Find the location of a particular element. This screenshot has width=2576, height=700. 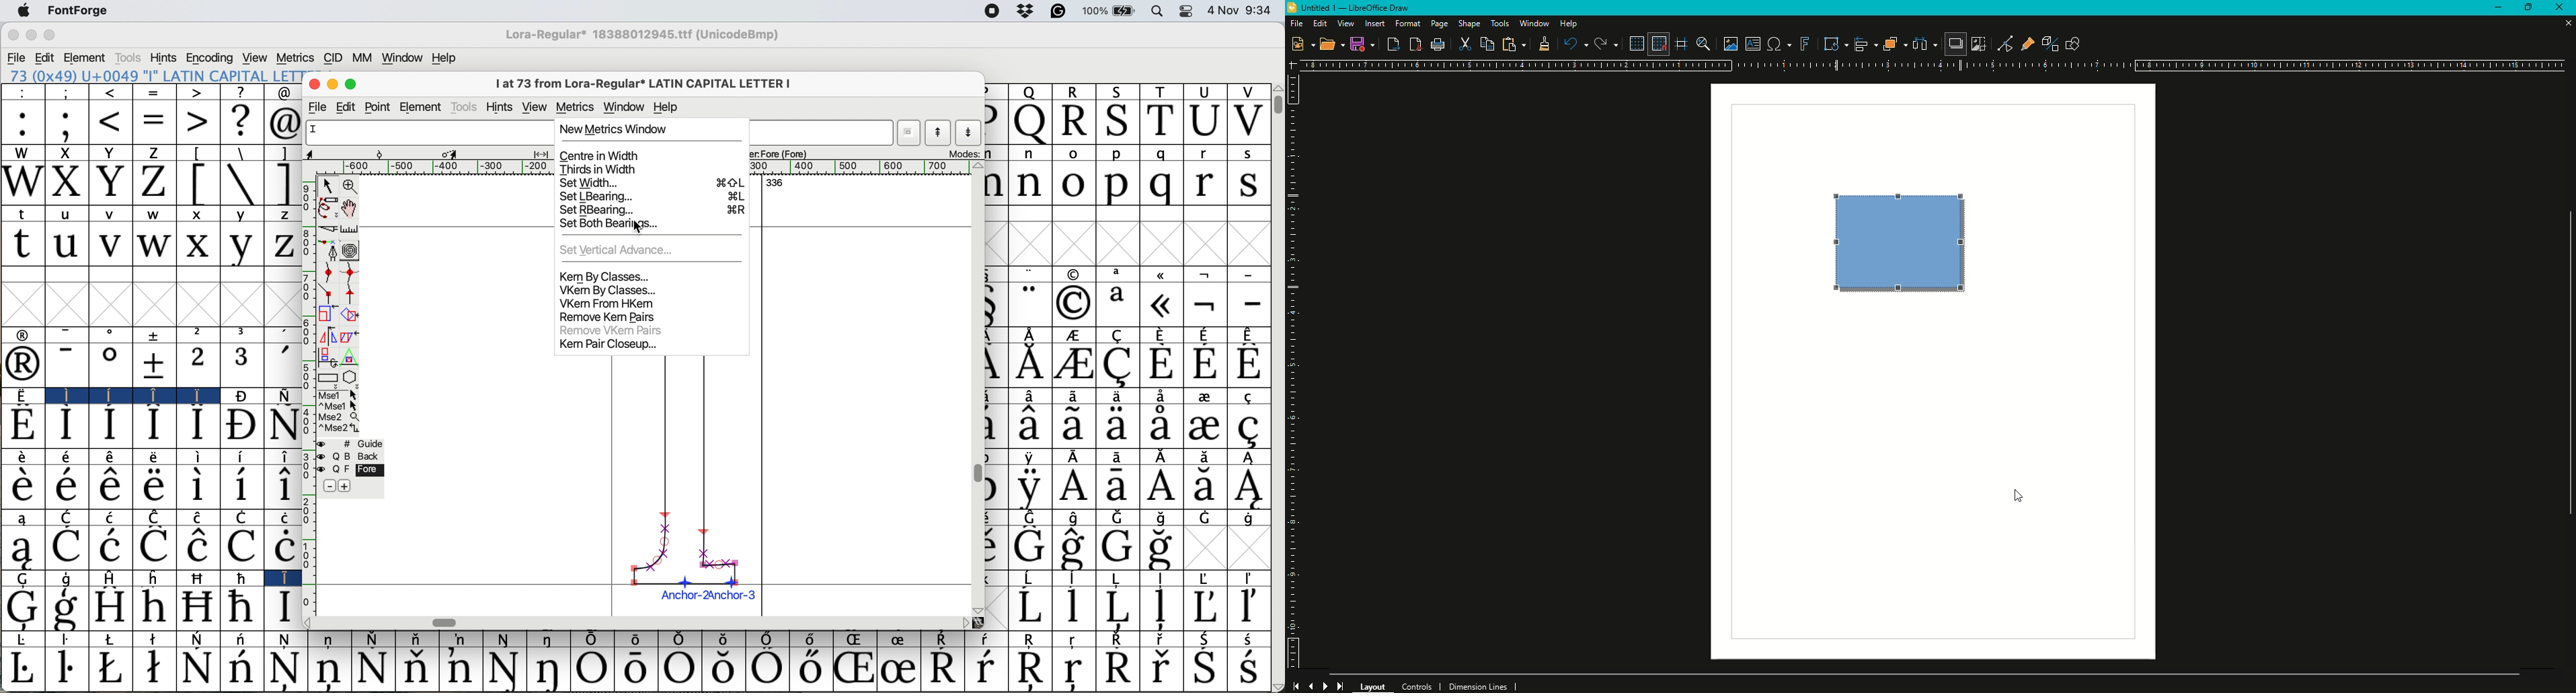

' is located at coordinates (283, 366).